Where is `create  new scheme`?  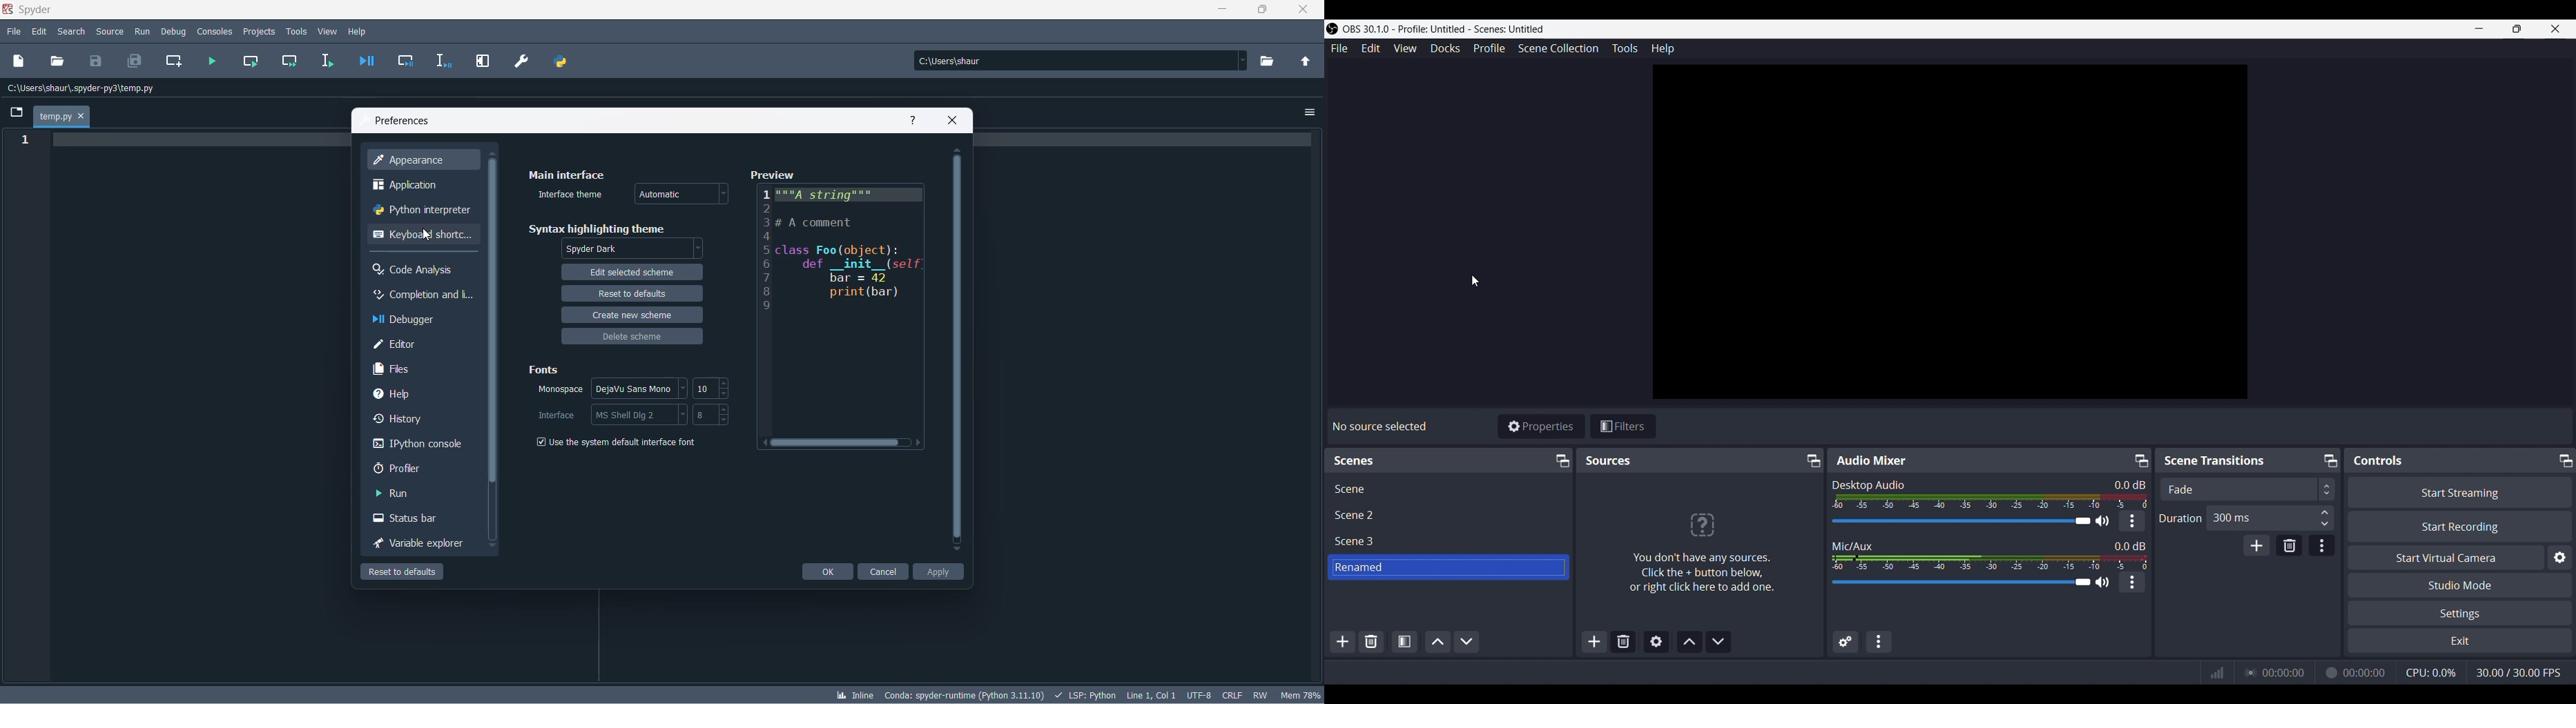 create  new scheme is located at coordinates (633, 316).